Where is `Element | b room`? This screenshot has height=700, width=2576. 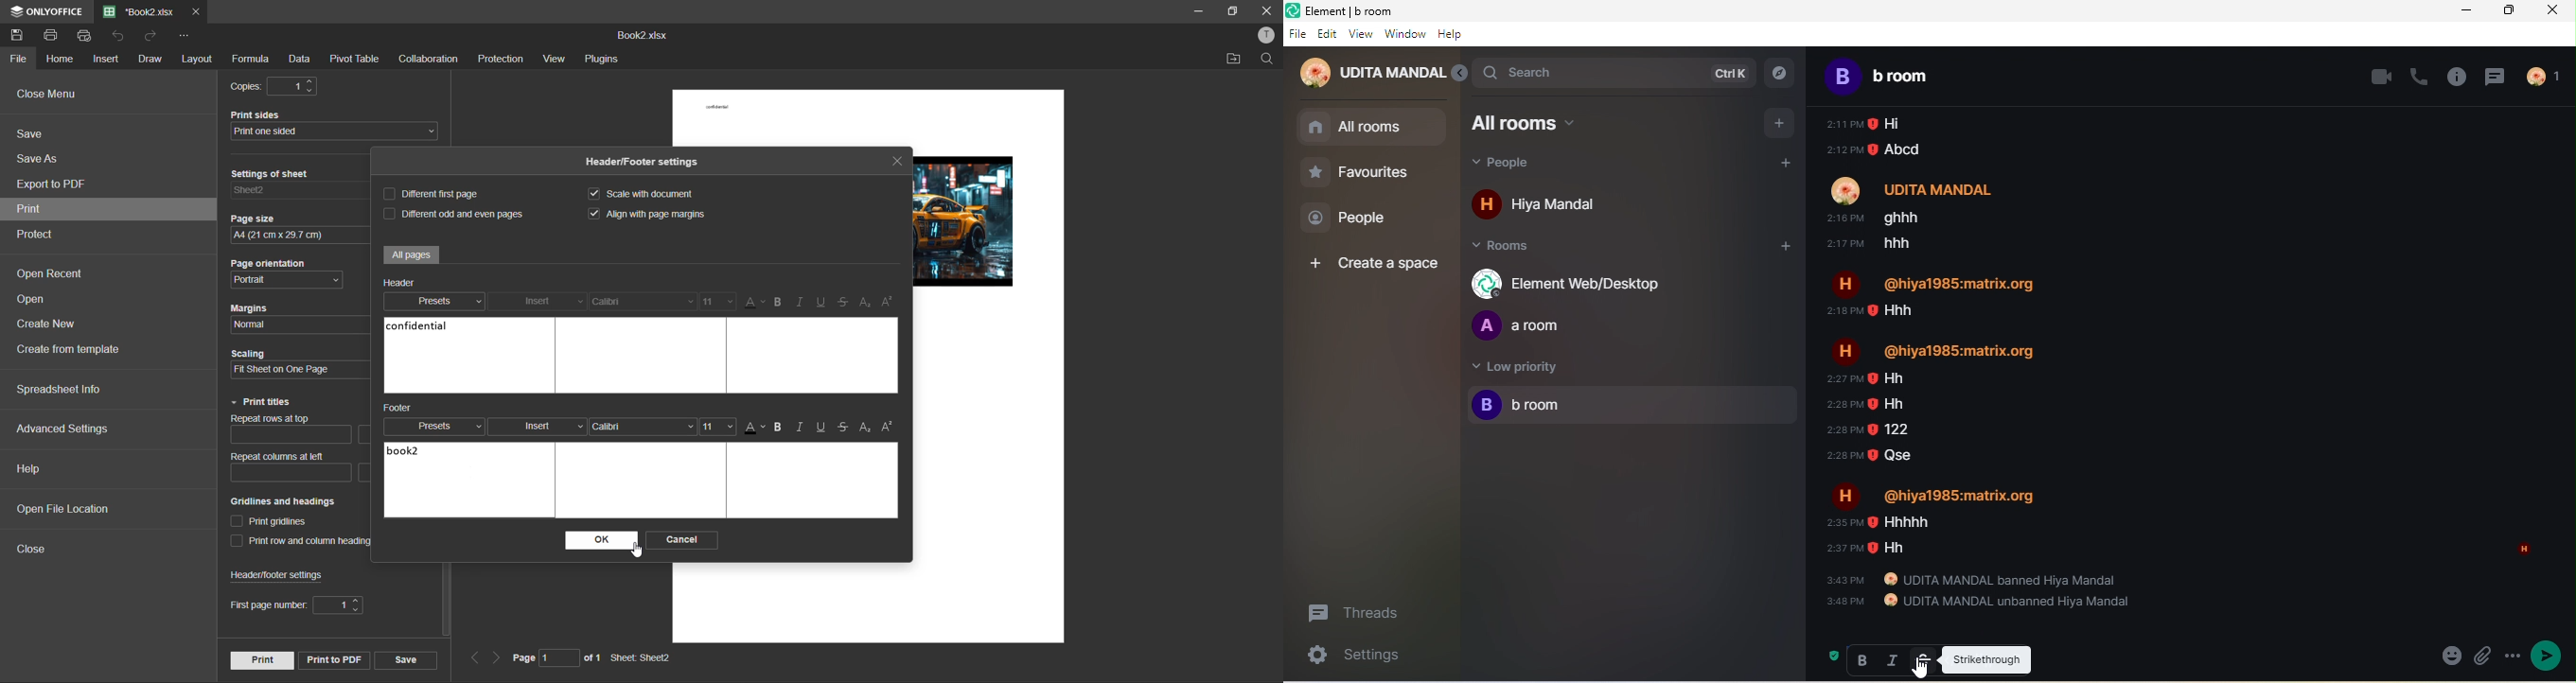
Element | b room is located at coordinates (1357, 9).